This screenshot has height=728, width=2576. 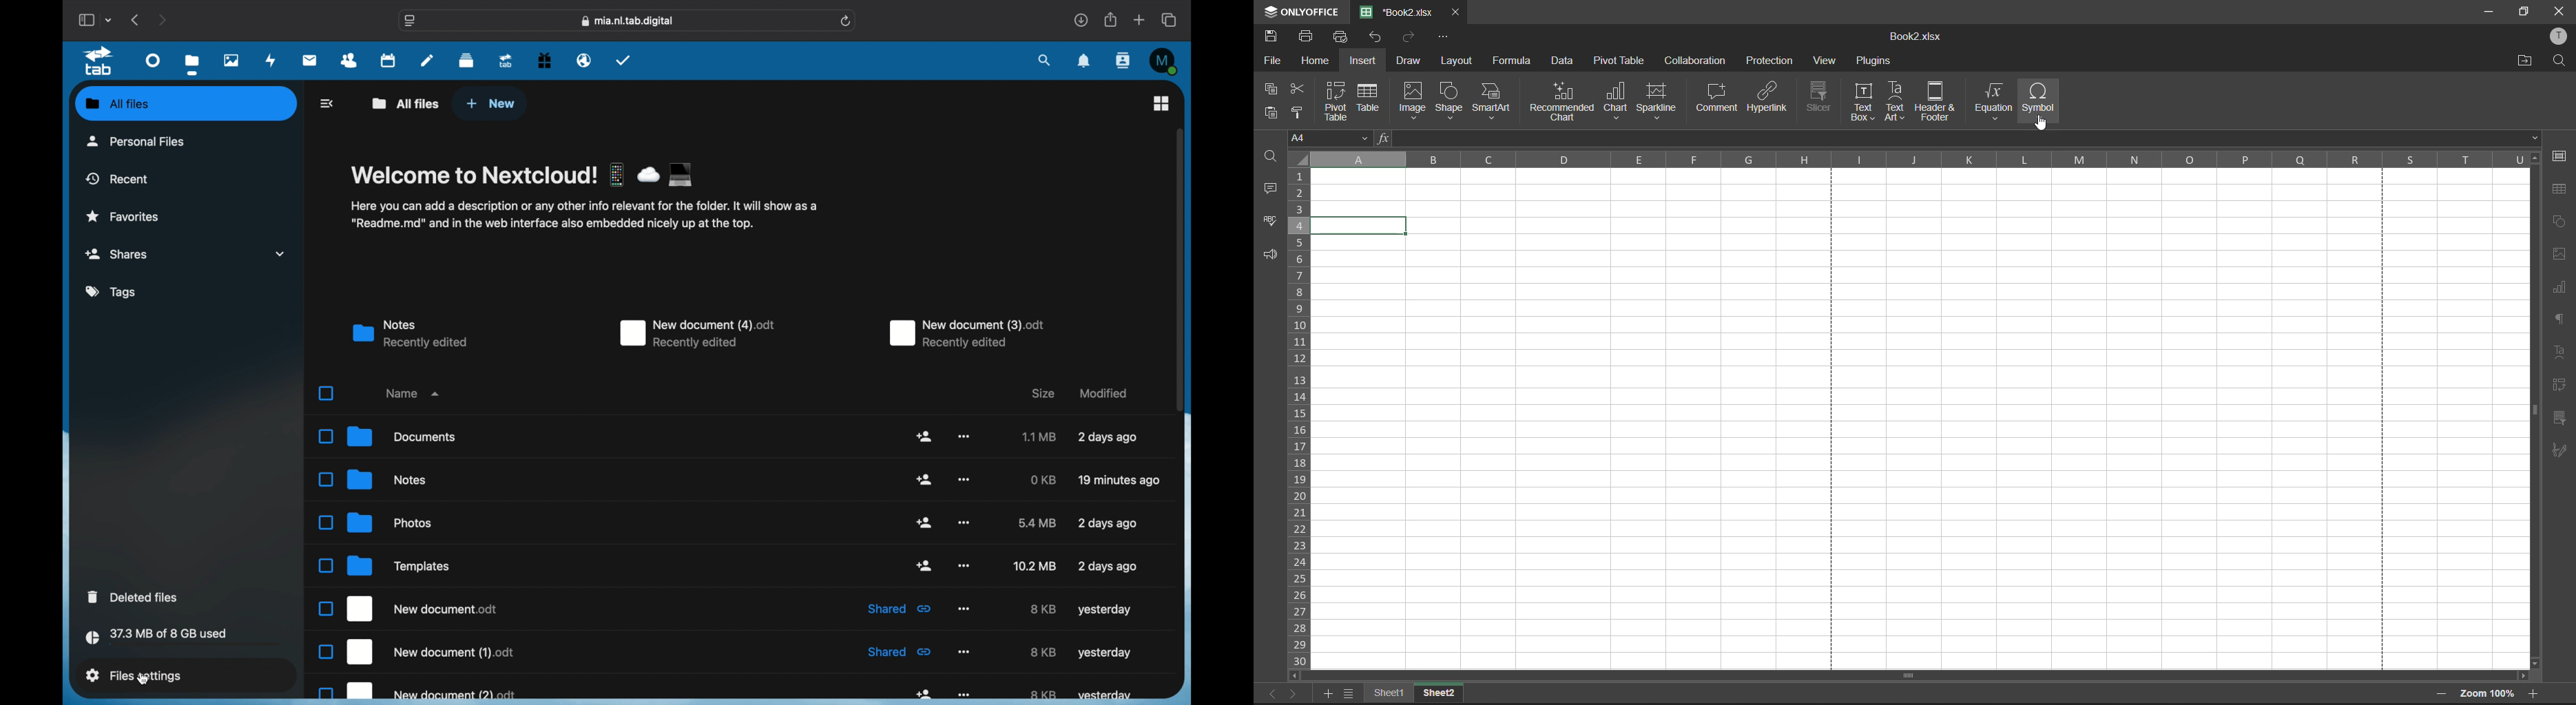 What do you see at coordinates (1272, 159) in the screenshot?
I see `find` at bounding box center [1272, 159].